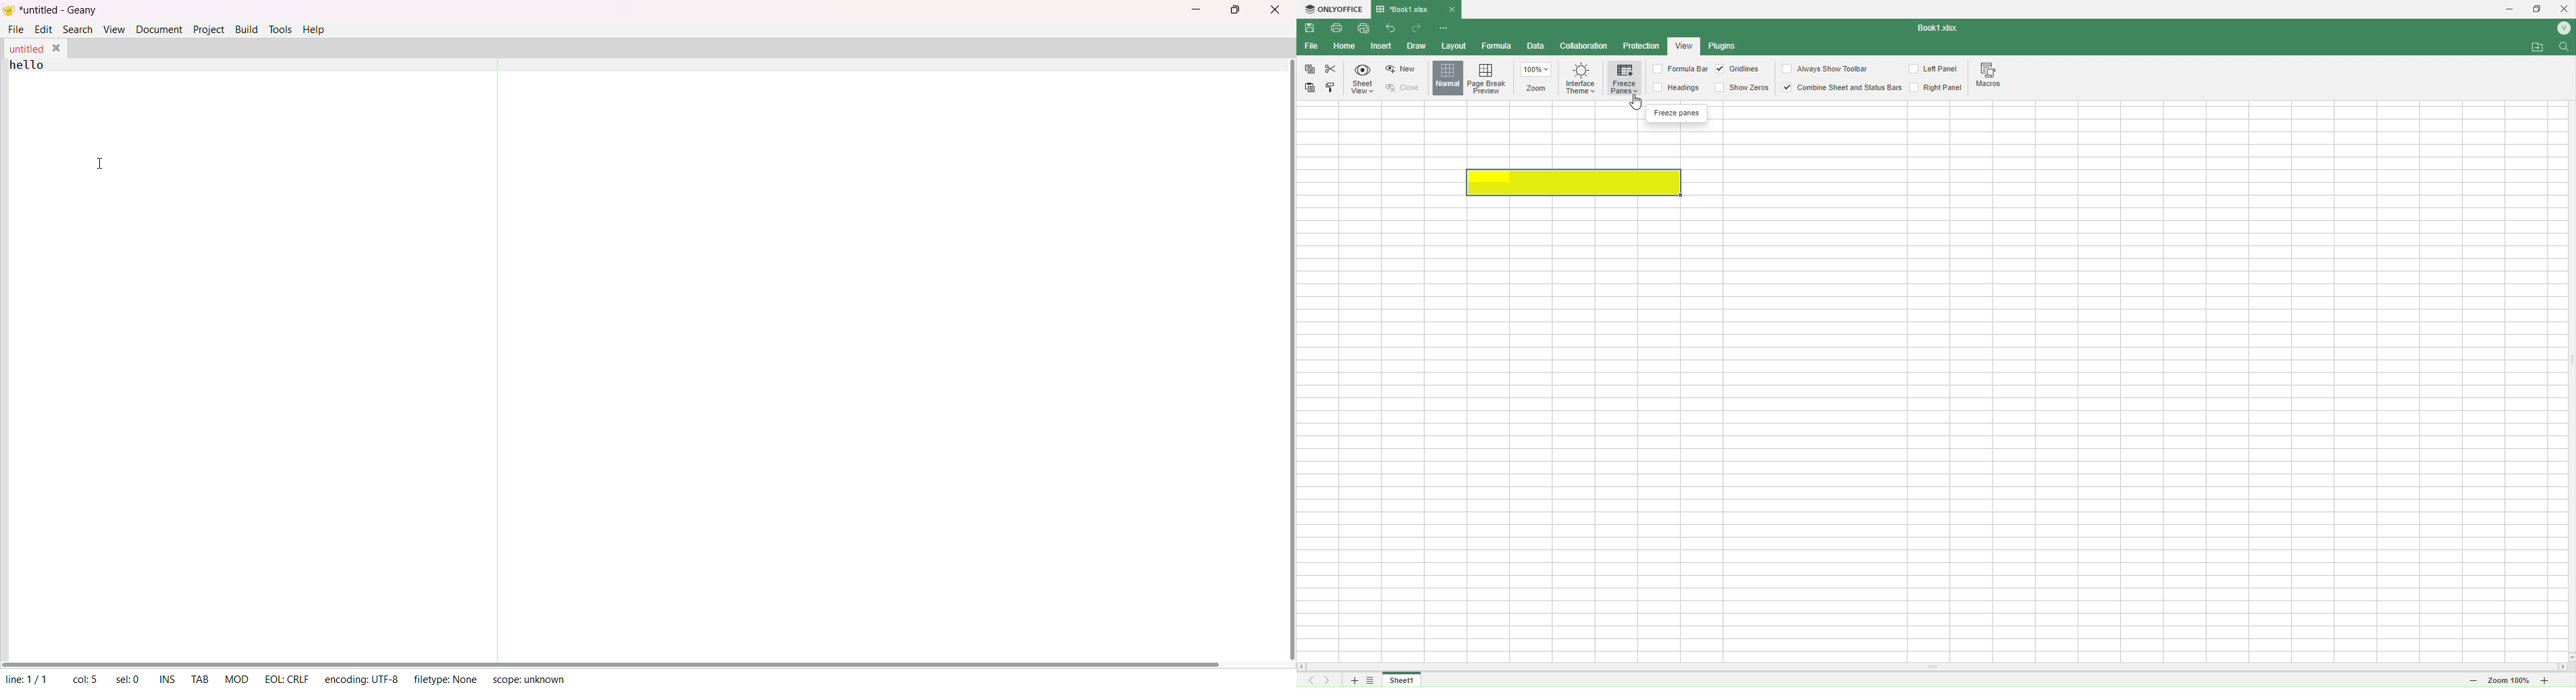  What do you see at coordinates (1365, 80) in the screenshot?
I see `Sheet View` at bounding box center [1365, 80].